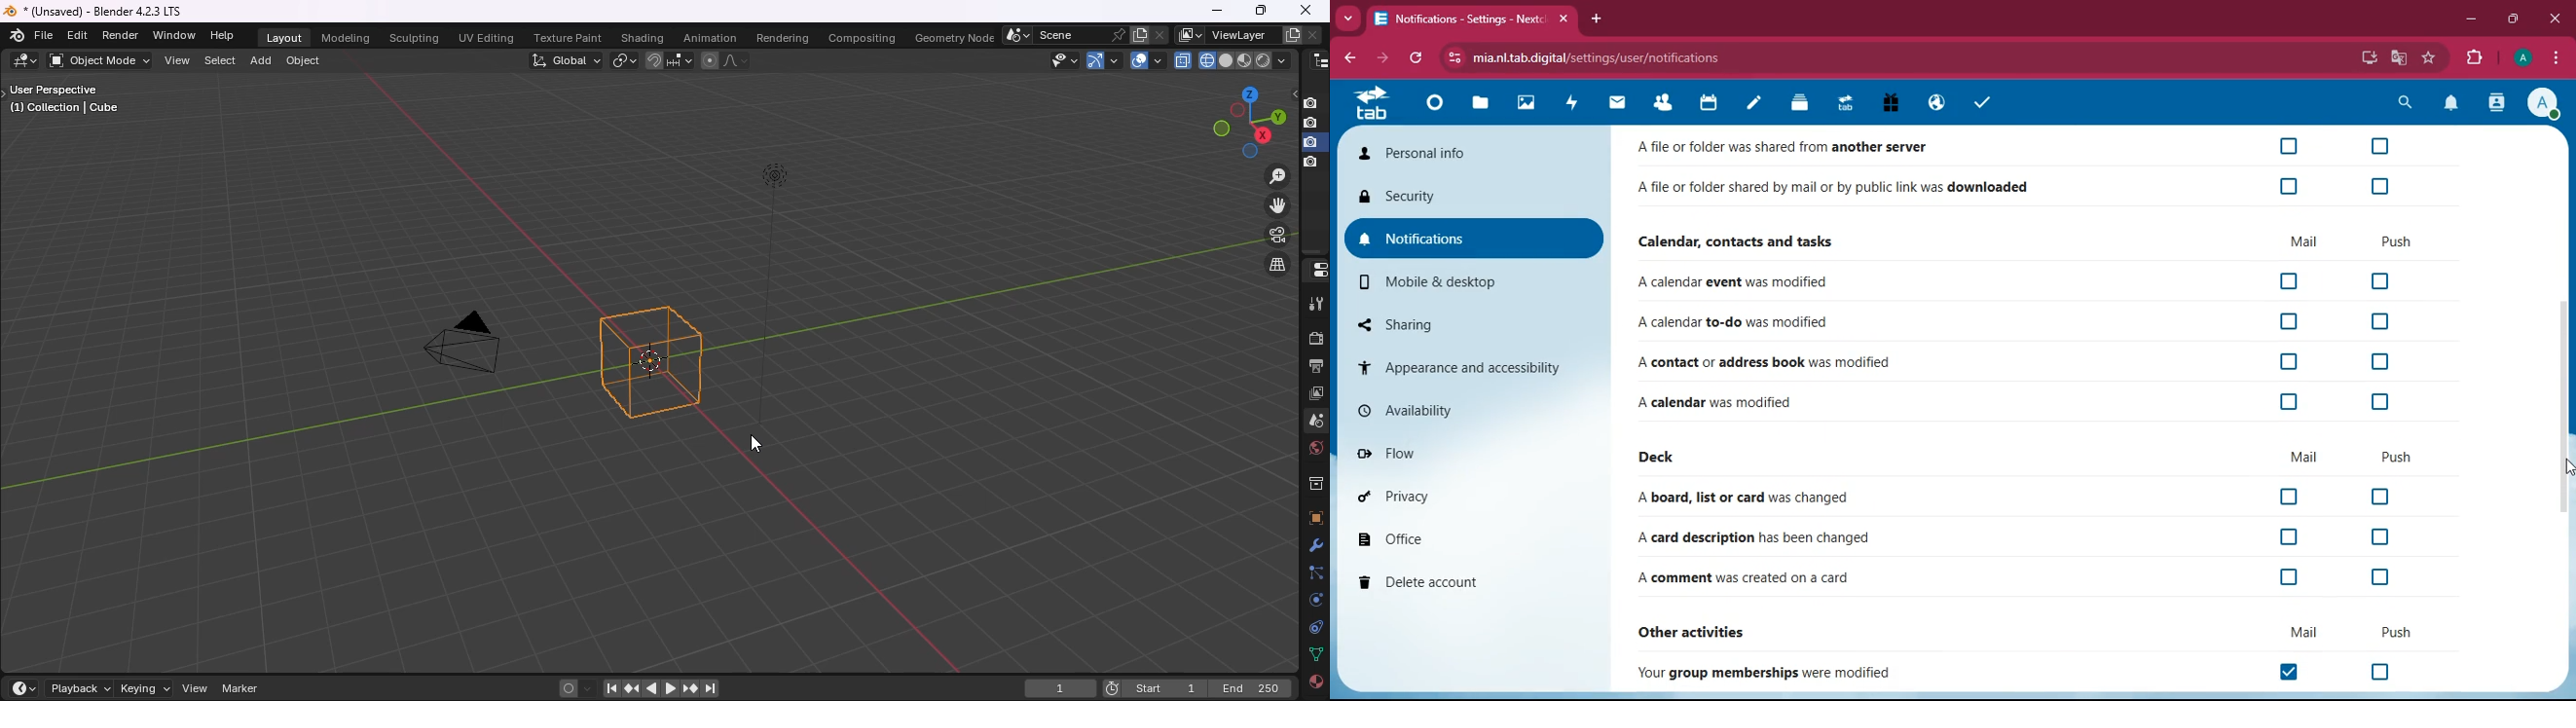 This screenshot has width=2576, height=728. I want to click on editor type: timeline, so click(30, 687).